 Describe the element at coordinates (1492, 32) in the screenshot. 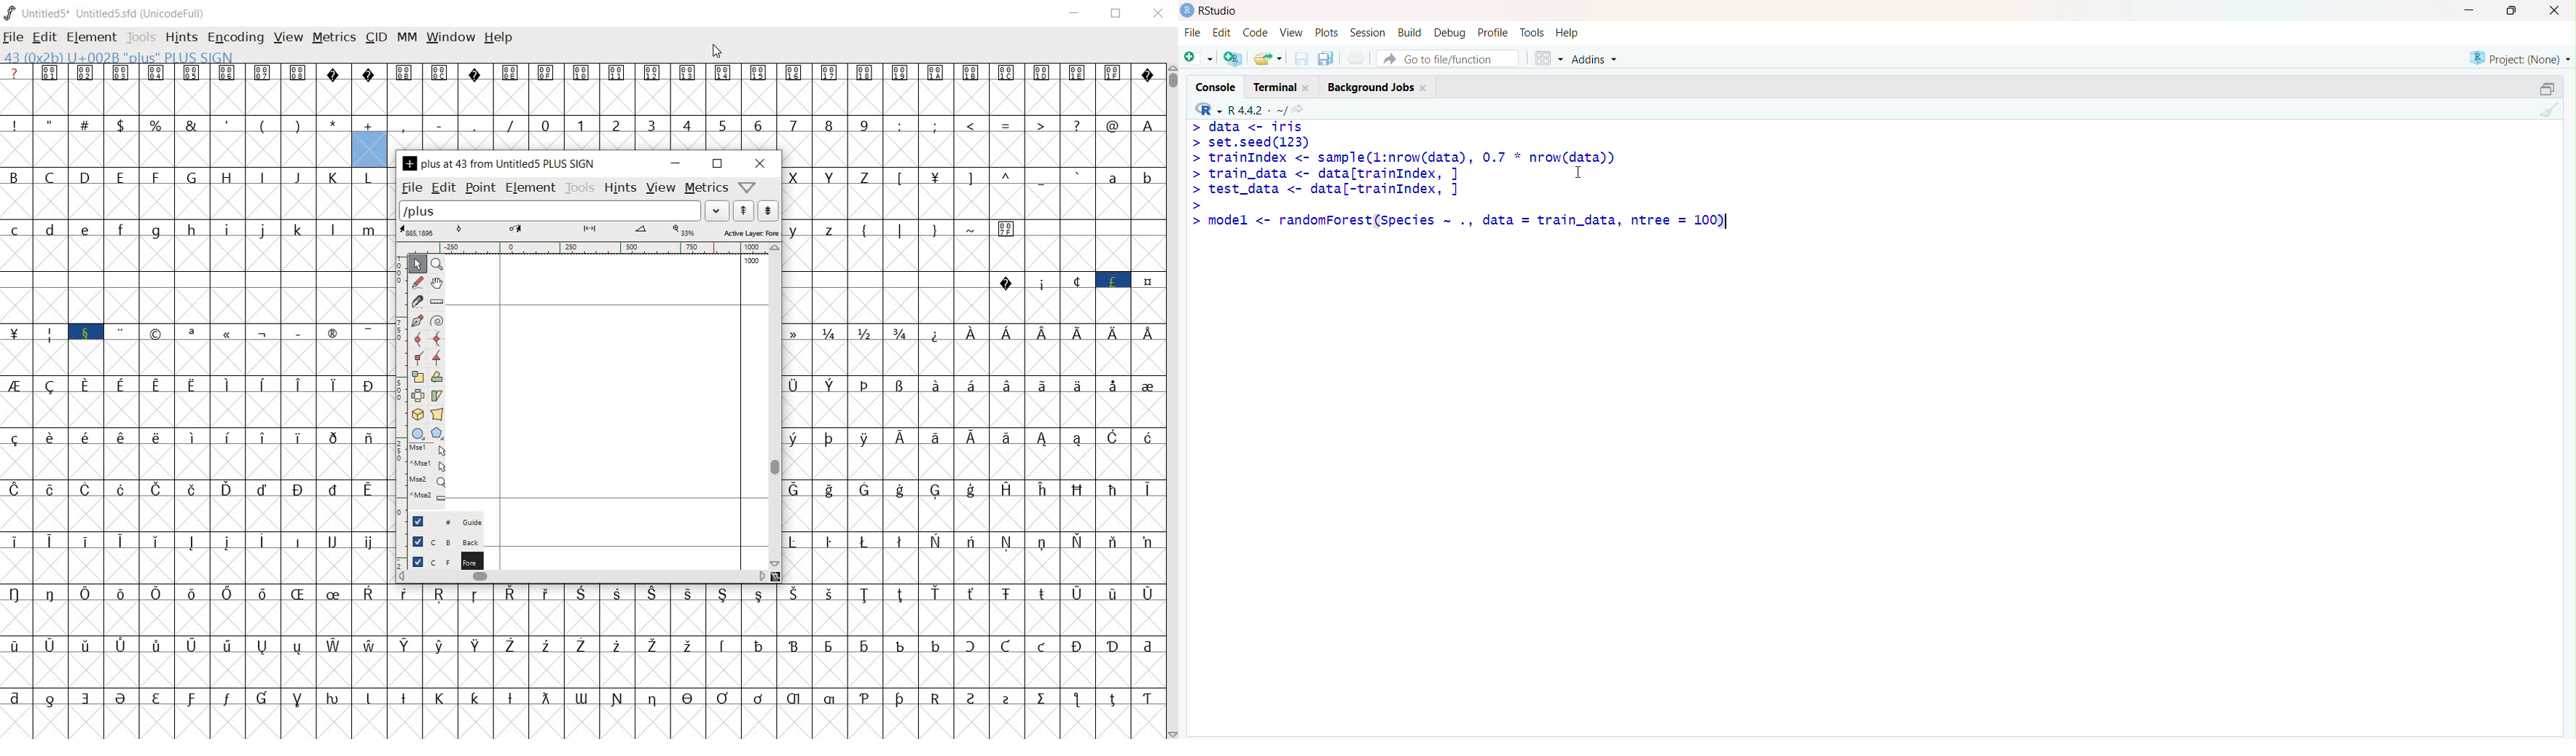

I see `Profile` at that location.